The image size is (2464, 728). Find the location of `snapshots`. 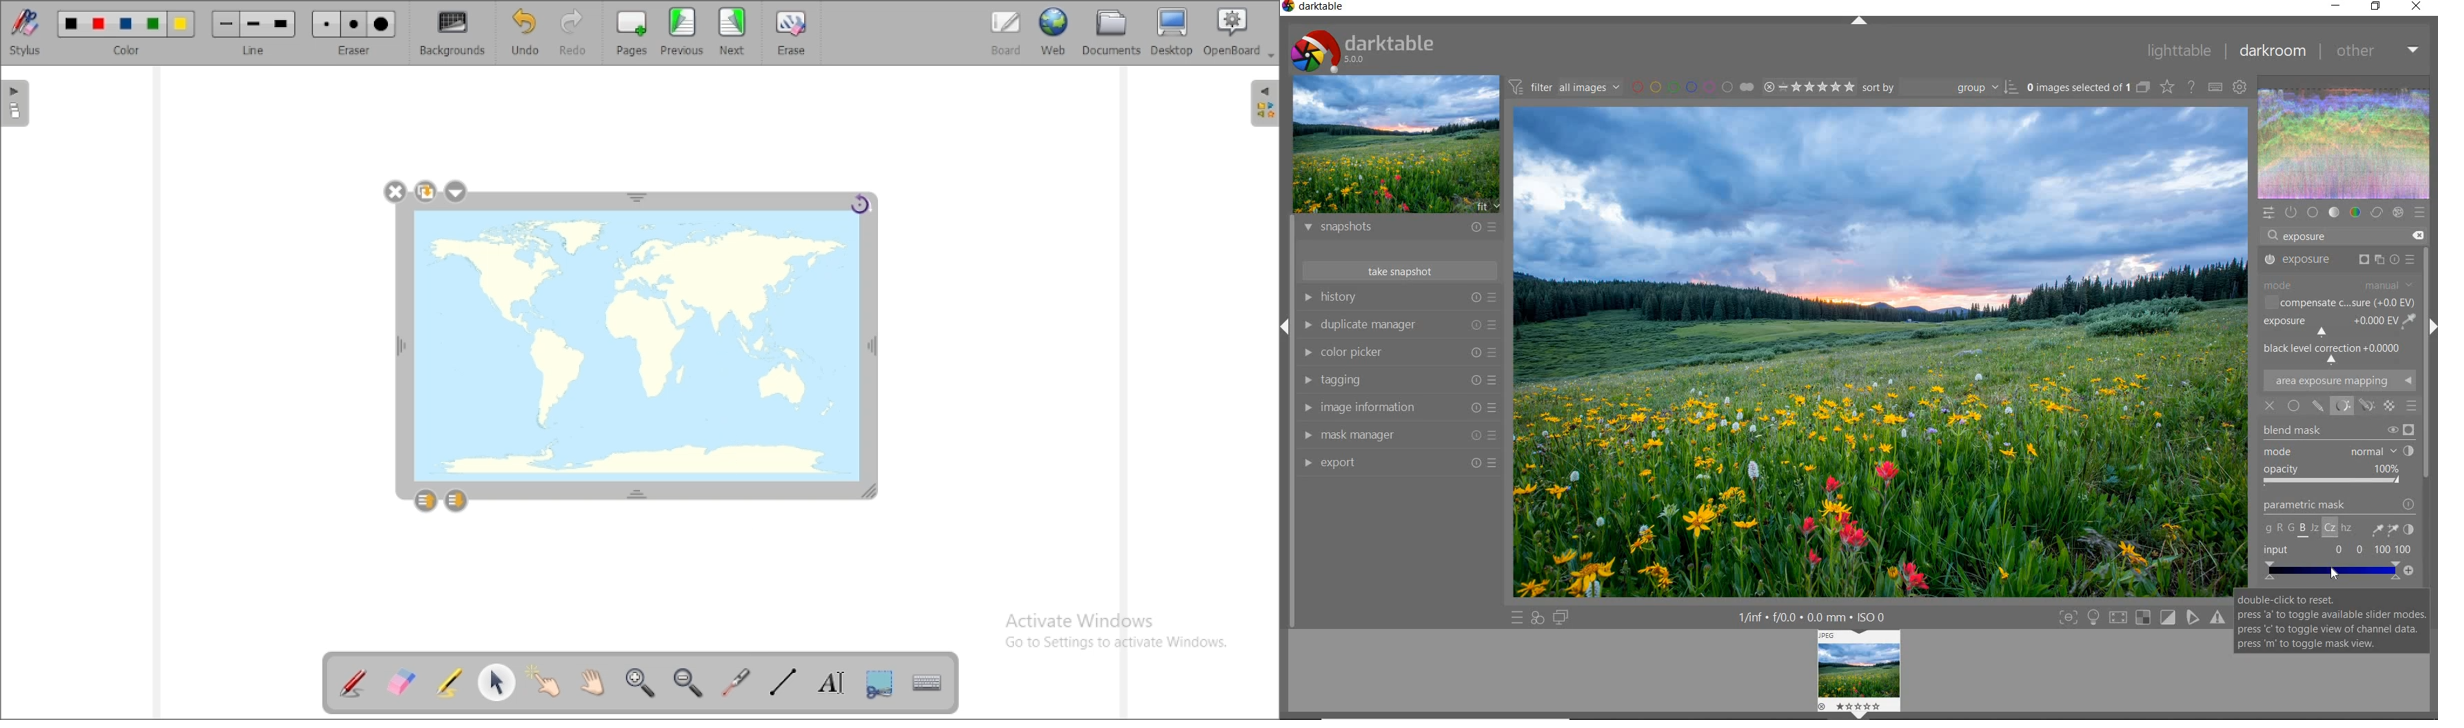

snapshots is located at coordinates (1401, 230).